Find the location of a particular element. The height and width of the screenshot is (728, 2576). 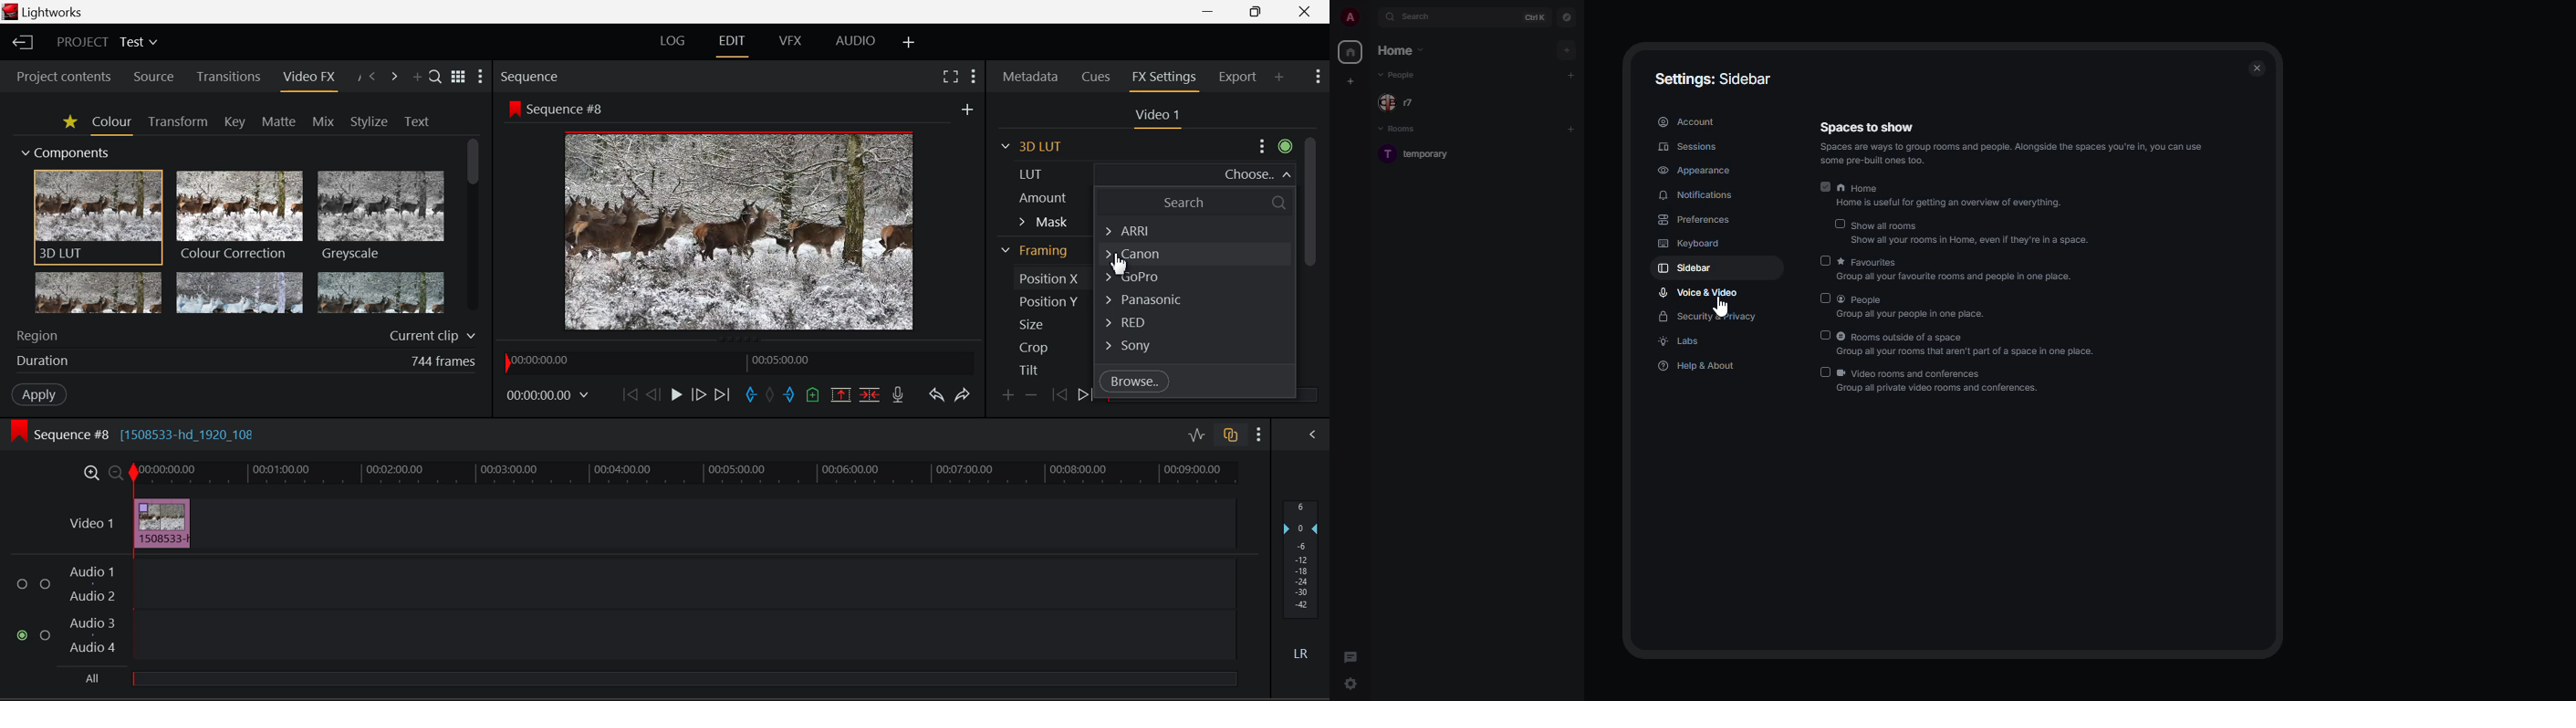

Project Timeline is located at coordinates (686, 474).